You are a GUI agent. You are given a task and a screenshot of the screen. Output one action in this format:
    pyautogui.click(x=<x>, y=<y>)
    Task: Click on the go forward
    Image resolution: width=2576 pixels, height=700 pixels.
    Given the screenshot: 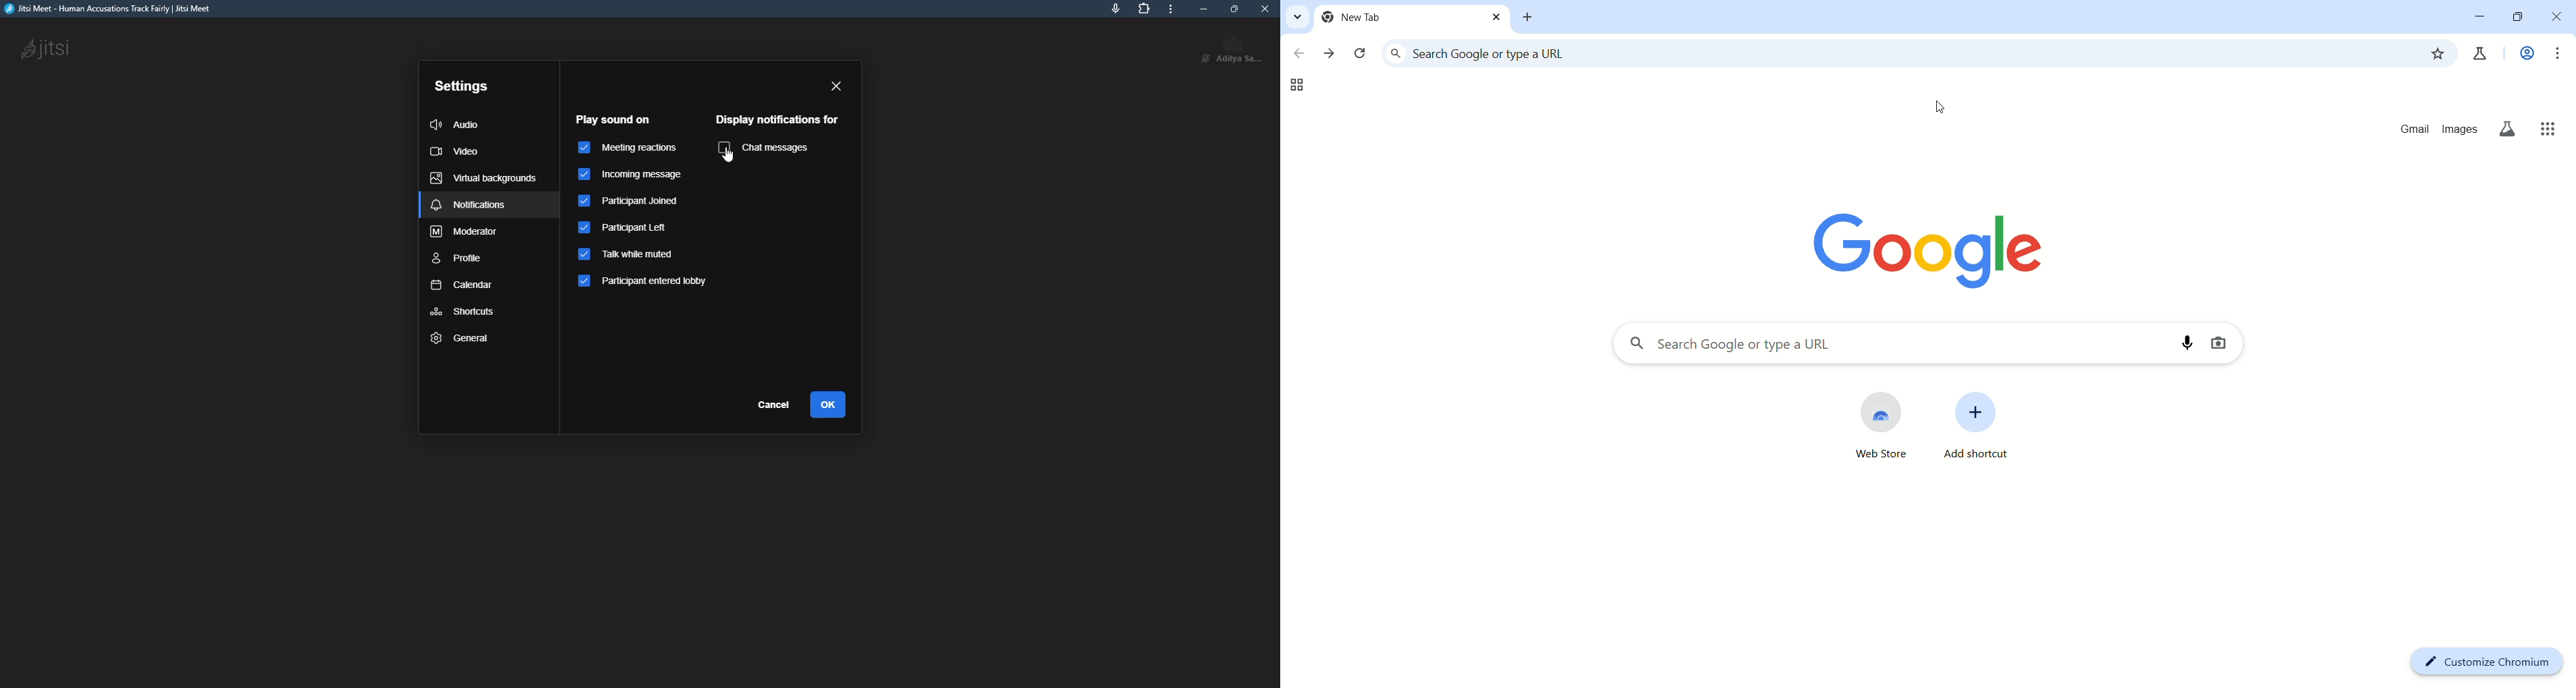 What is the action you would take?
    pyautogui.click(x=1331, y=54)
    